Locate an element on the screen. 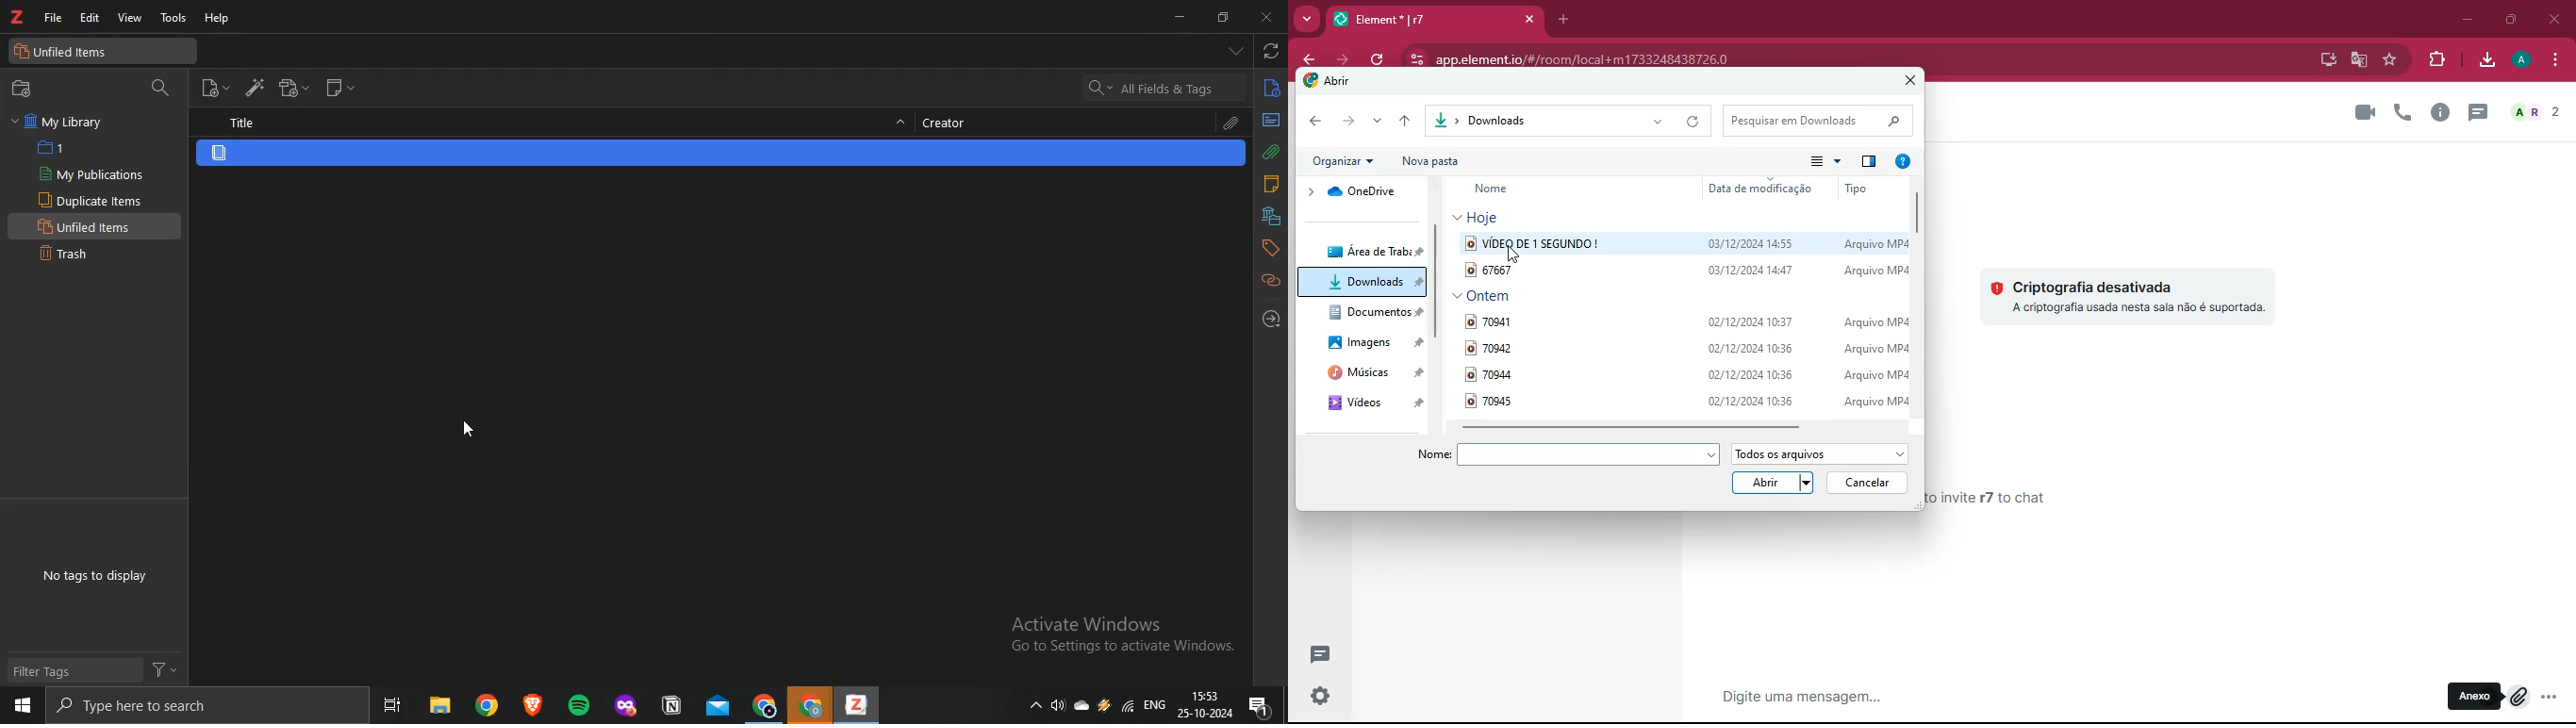 The width and height of the screenshot is (2576, 728). application is located at coordinates (628, 706).